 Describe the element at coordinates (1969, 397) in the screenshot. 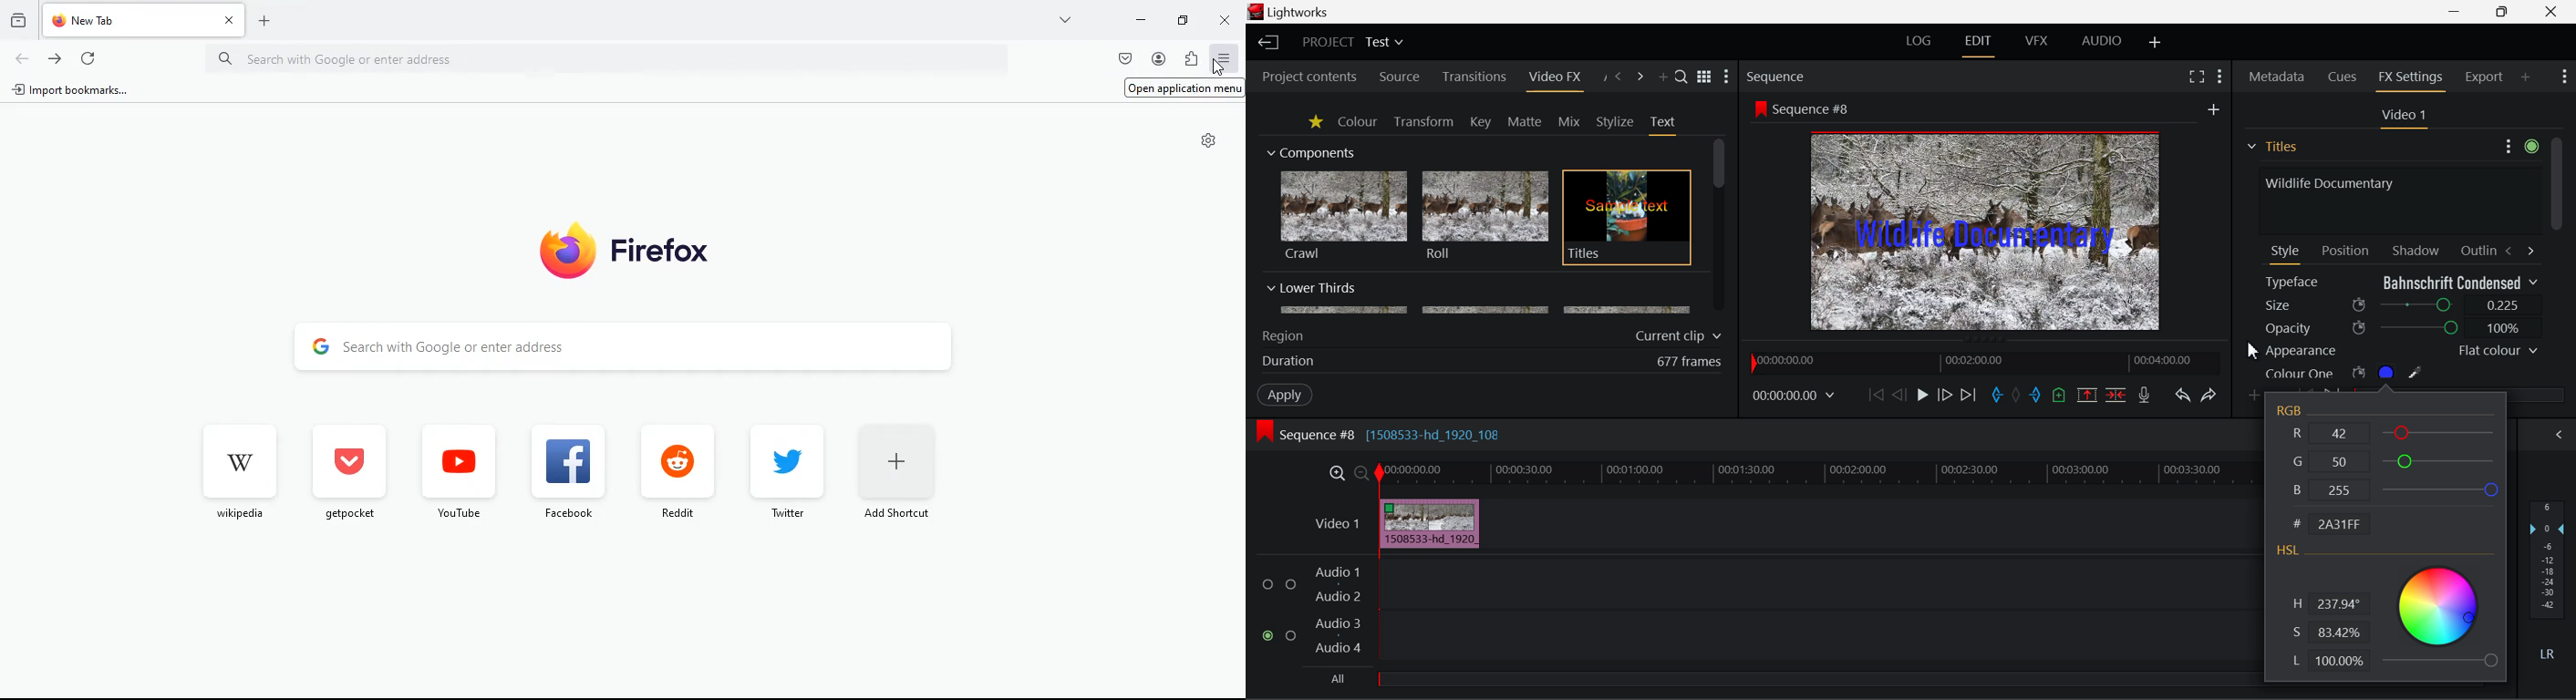

I see `To End` at that location.